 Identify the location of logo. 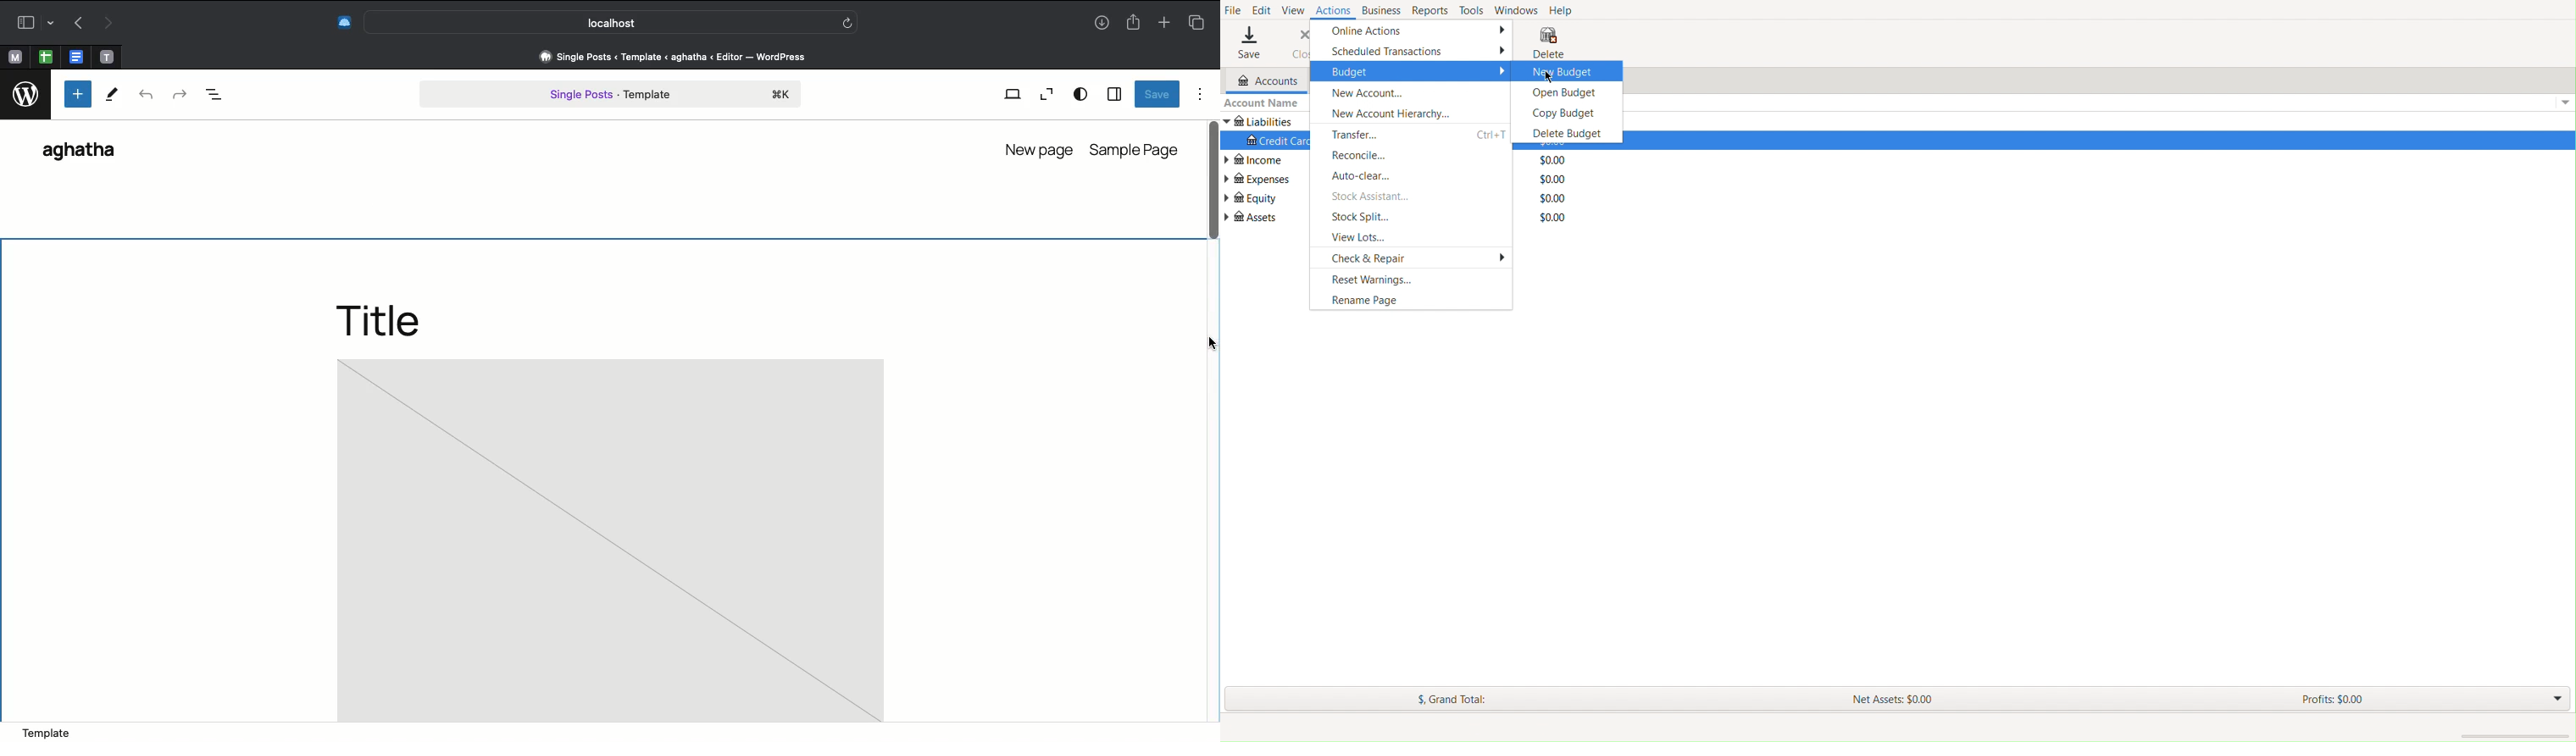
(27, 91).